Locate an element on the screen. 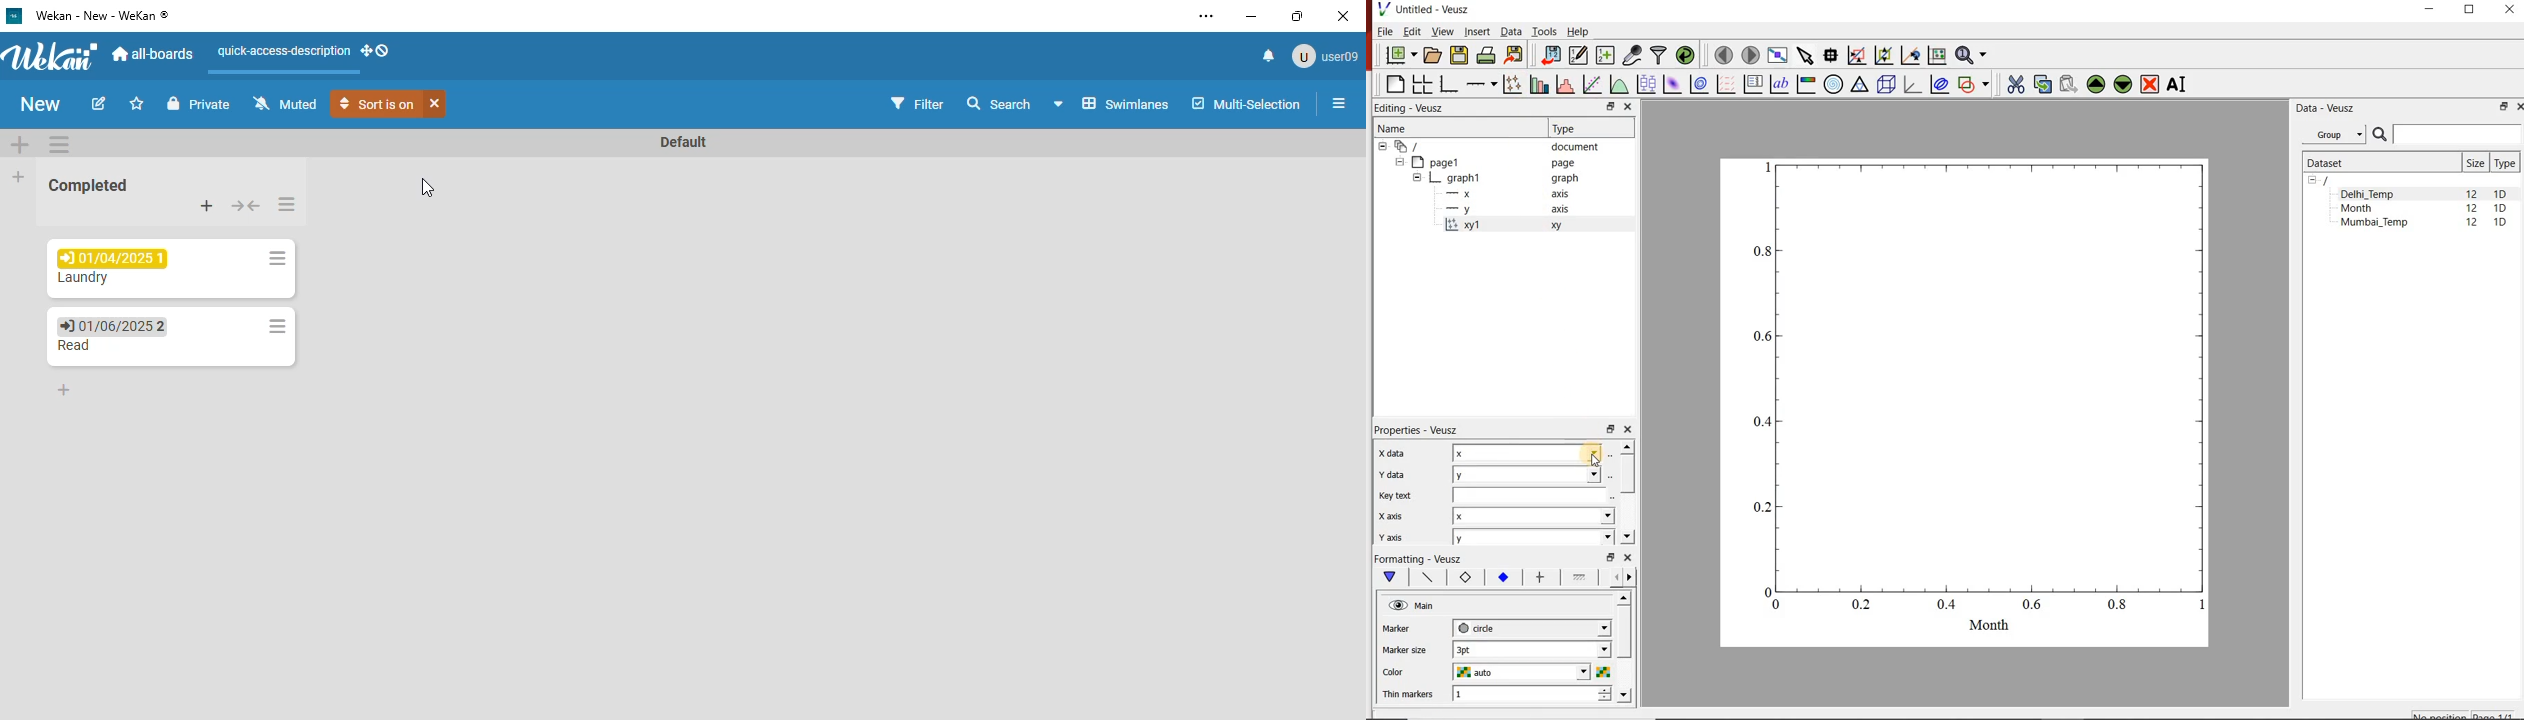 The height and width of the screenshot is (728, 2548). 12 is located at coordinates (2472, 210).